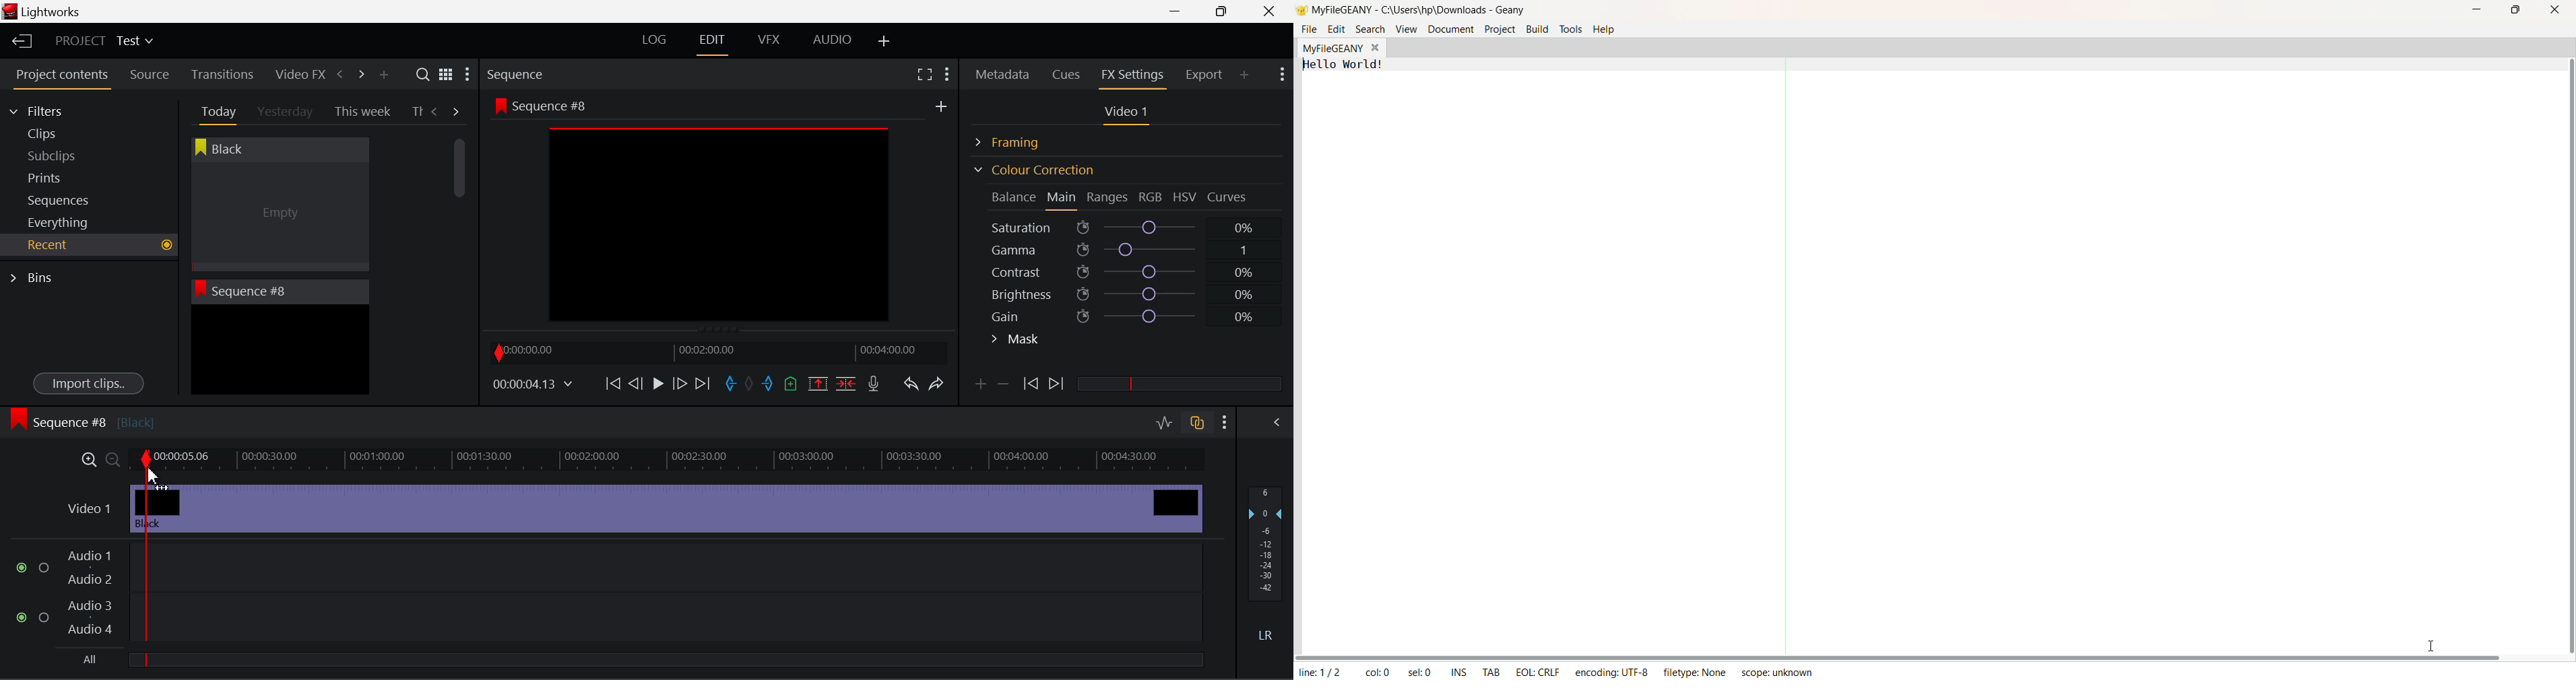 This screenshot has height=700, width=2576. I want to click on Toggle audio editing levels, so click(1165, 421).